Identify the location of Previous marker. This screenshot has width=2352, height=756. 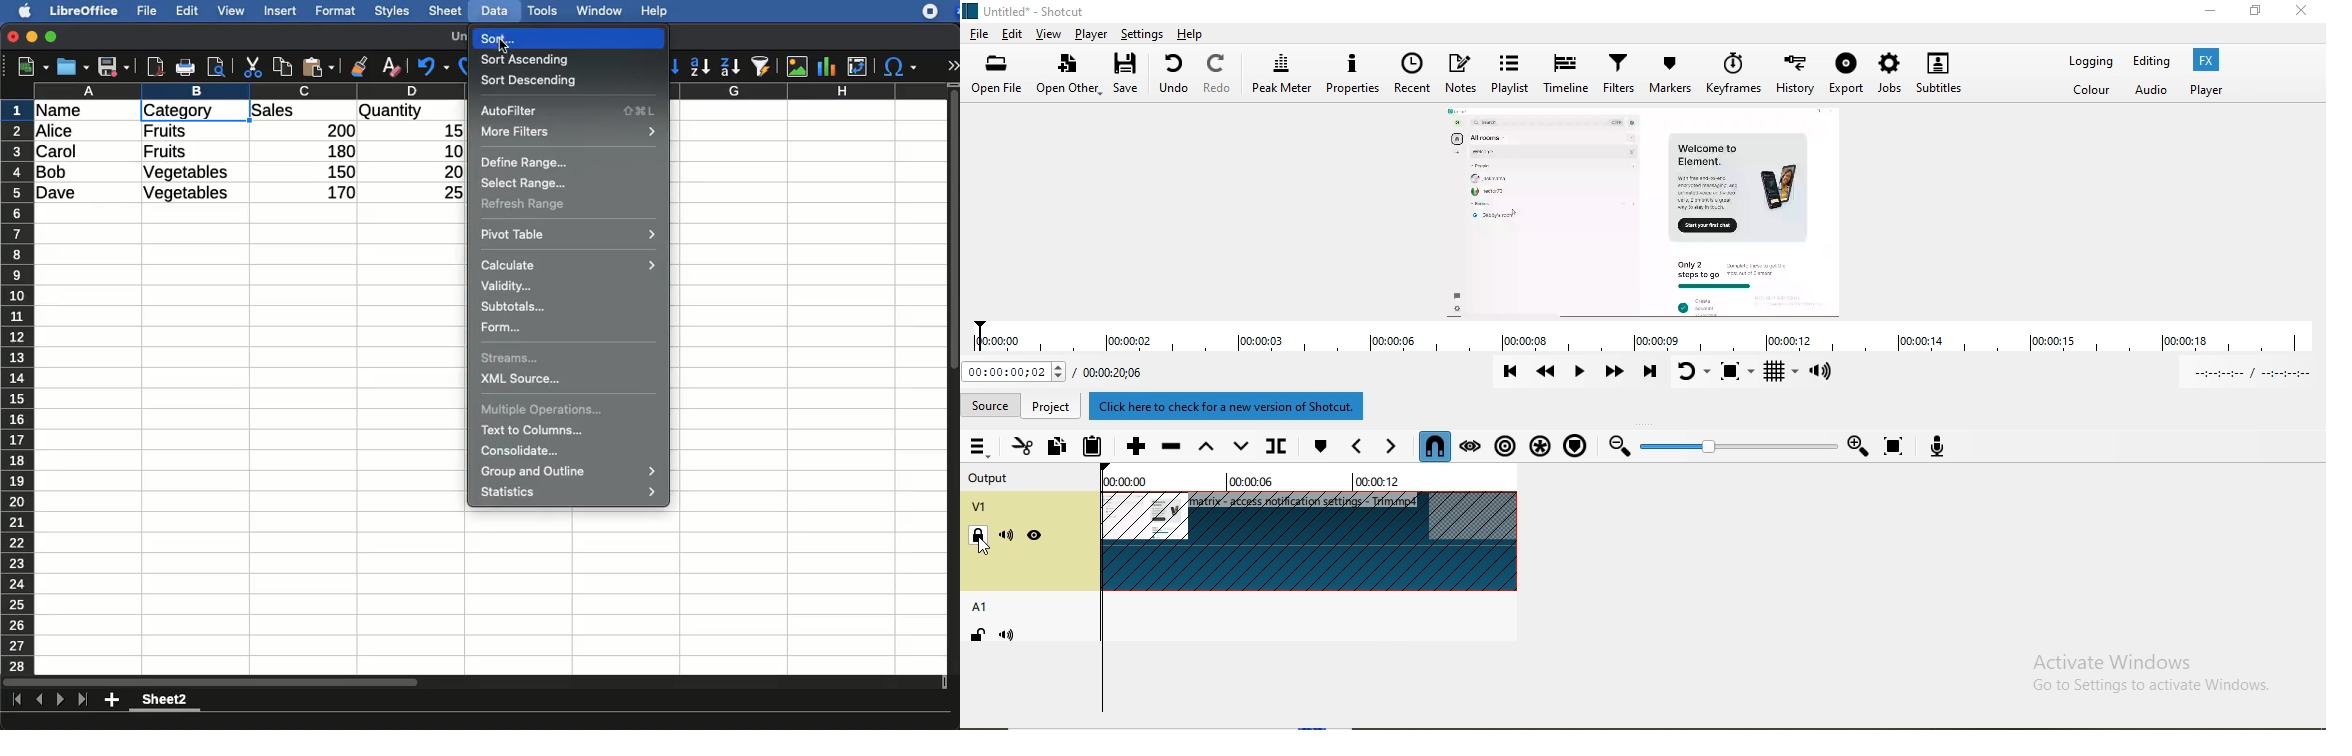
(1354, 448).